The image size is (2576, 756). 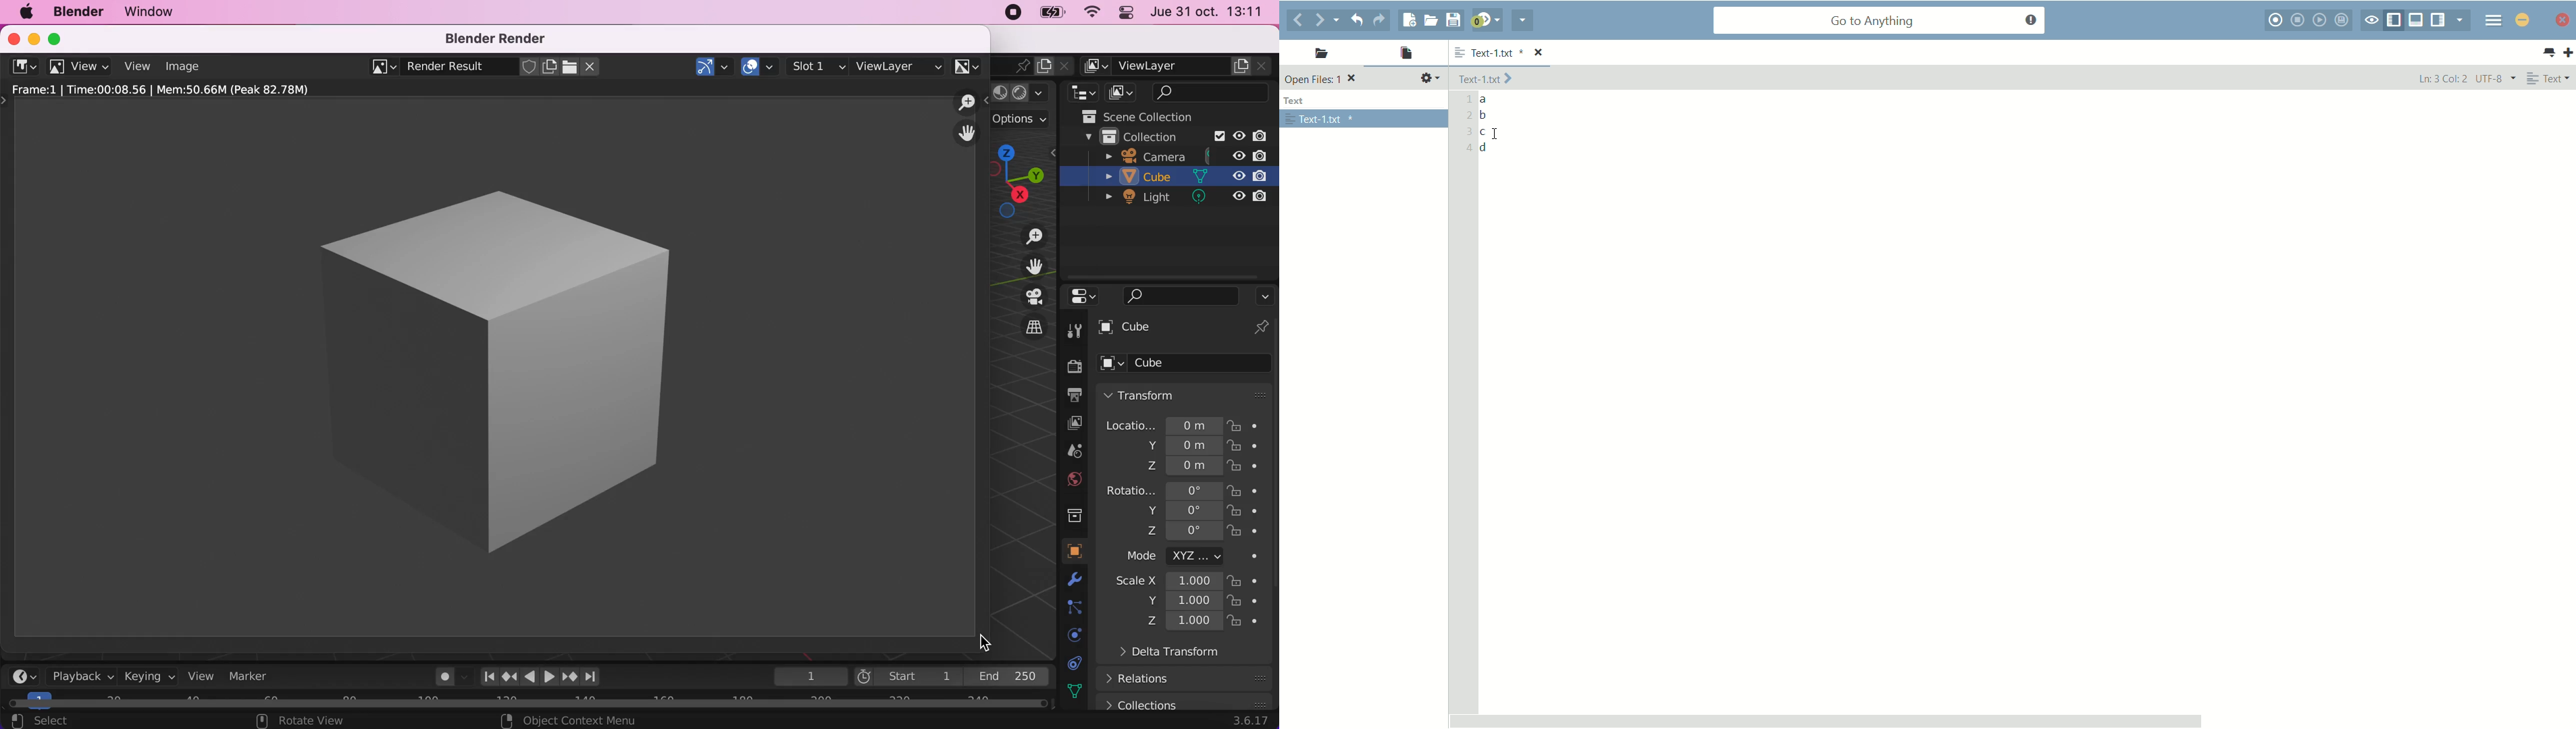 What do you see at coordinates (819, 66) in the screenshot?
I see `slot 1` at bounding box center [819, 66].